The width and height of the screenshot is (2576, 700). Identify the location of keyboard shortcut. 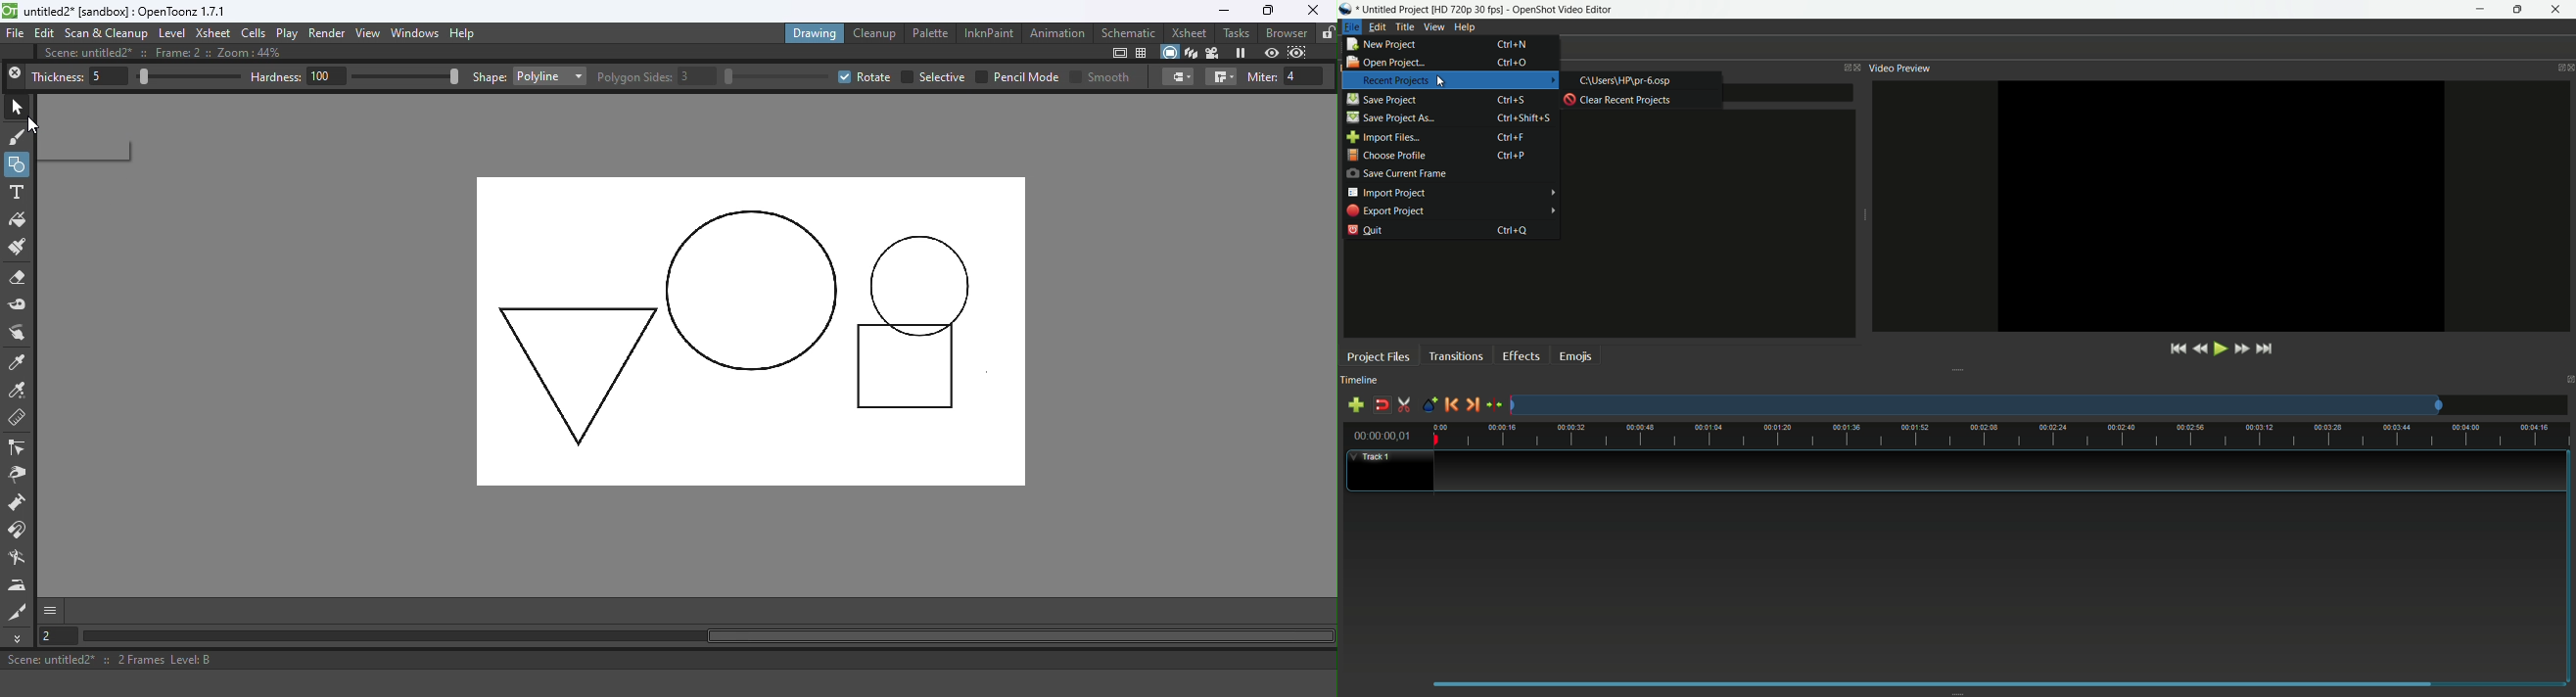
(1511, 62).